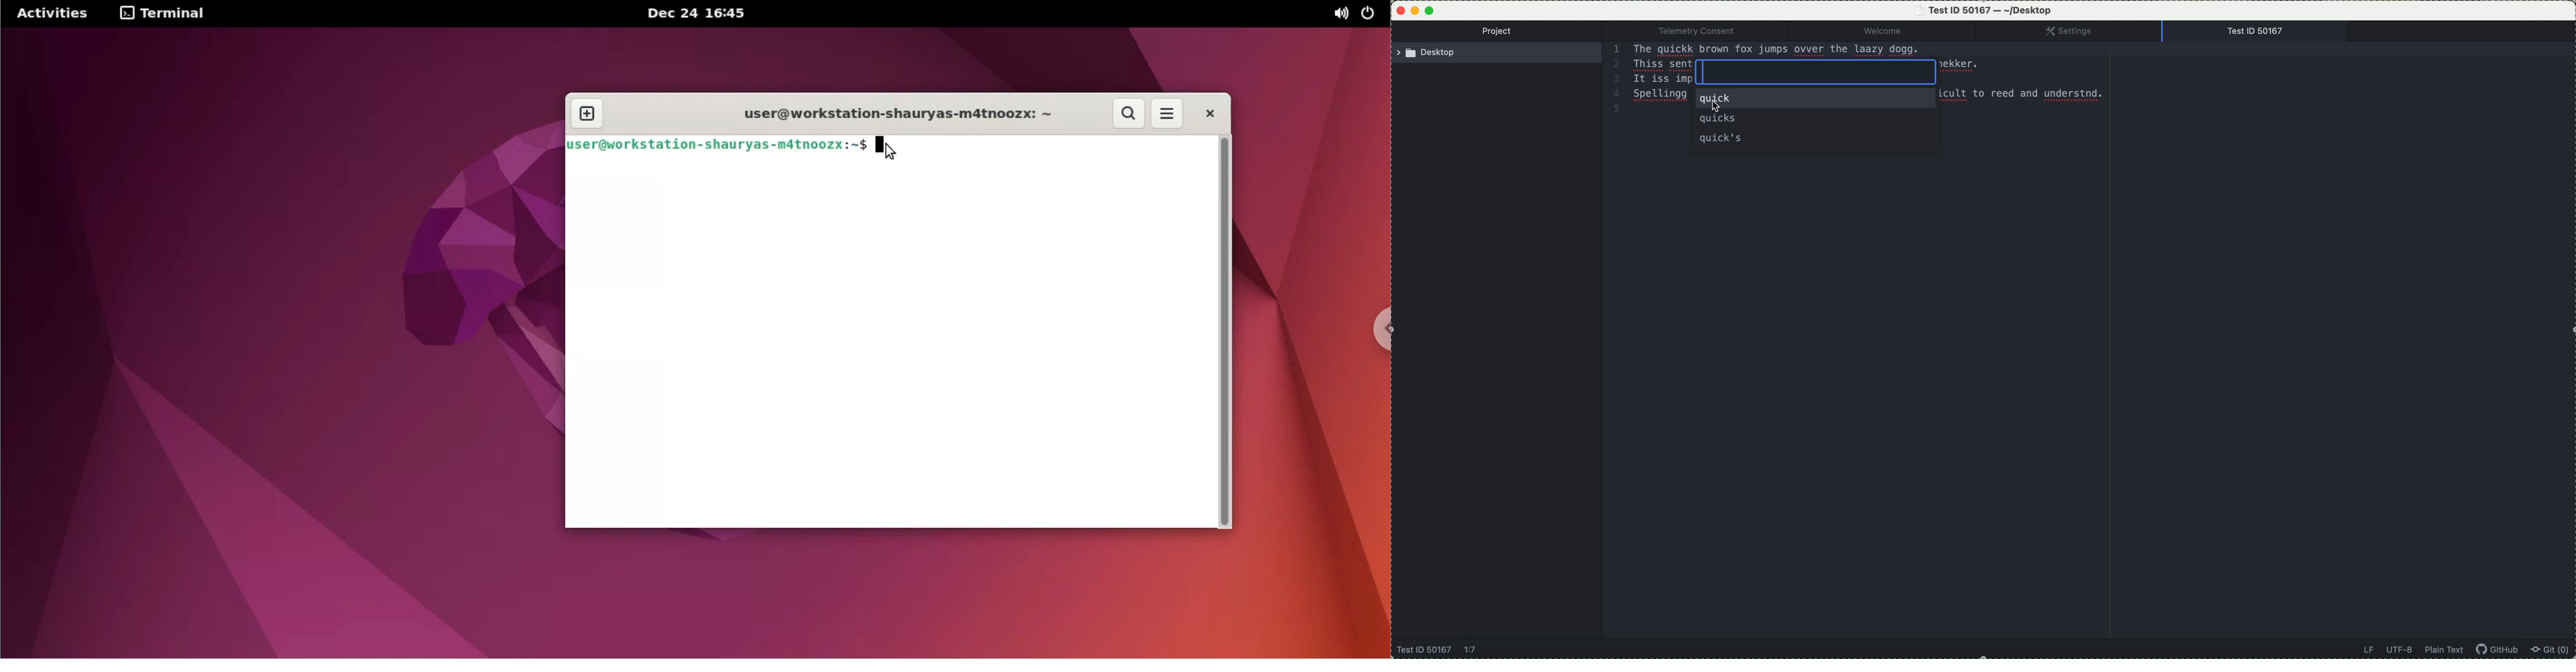 The width and height of the screenshot is (2576, 672). What do you see at coordinates (1500, 32) in the screenshot?
I see `project` at bounding box center [1500, 32].